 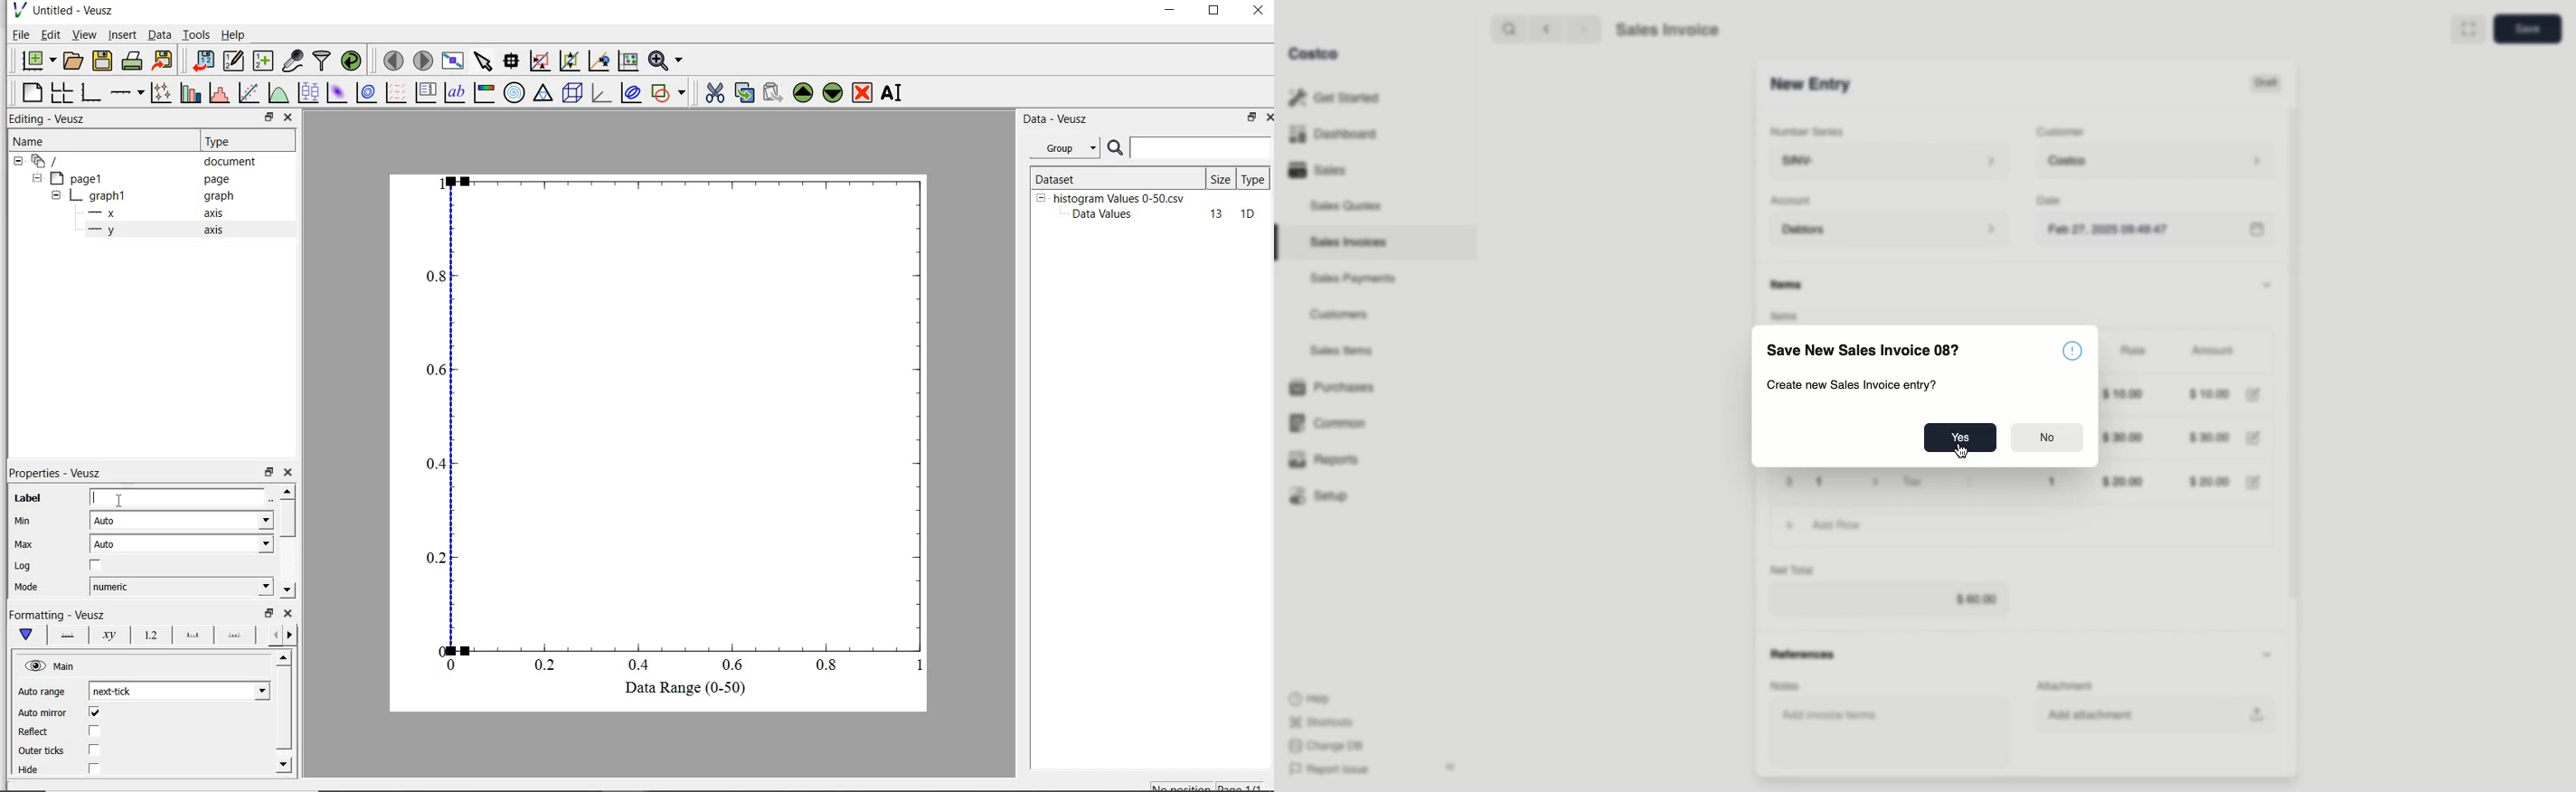 What do you see at coordinates (1872, 351) in the screenshot?
I see `Save New Sales Invoice 08?` at bounding box center [1872, 351].